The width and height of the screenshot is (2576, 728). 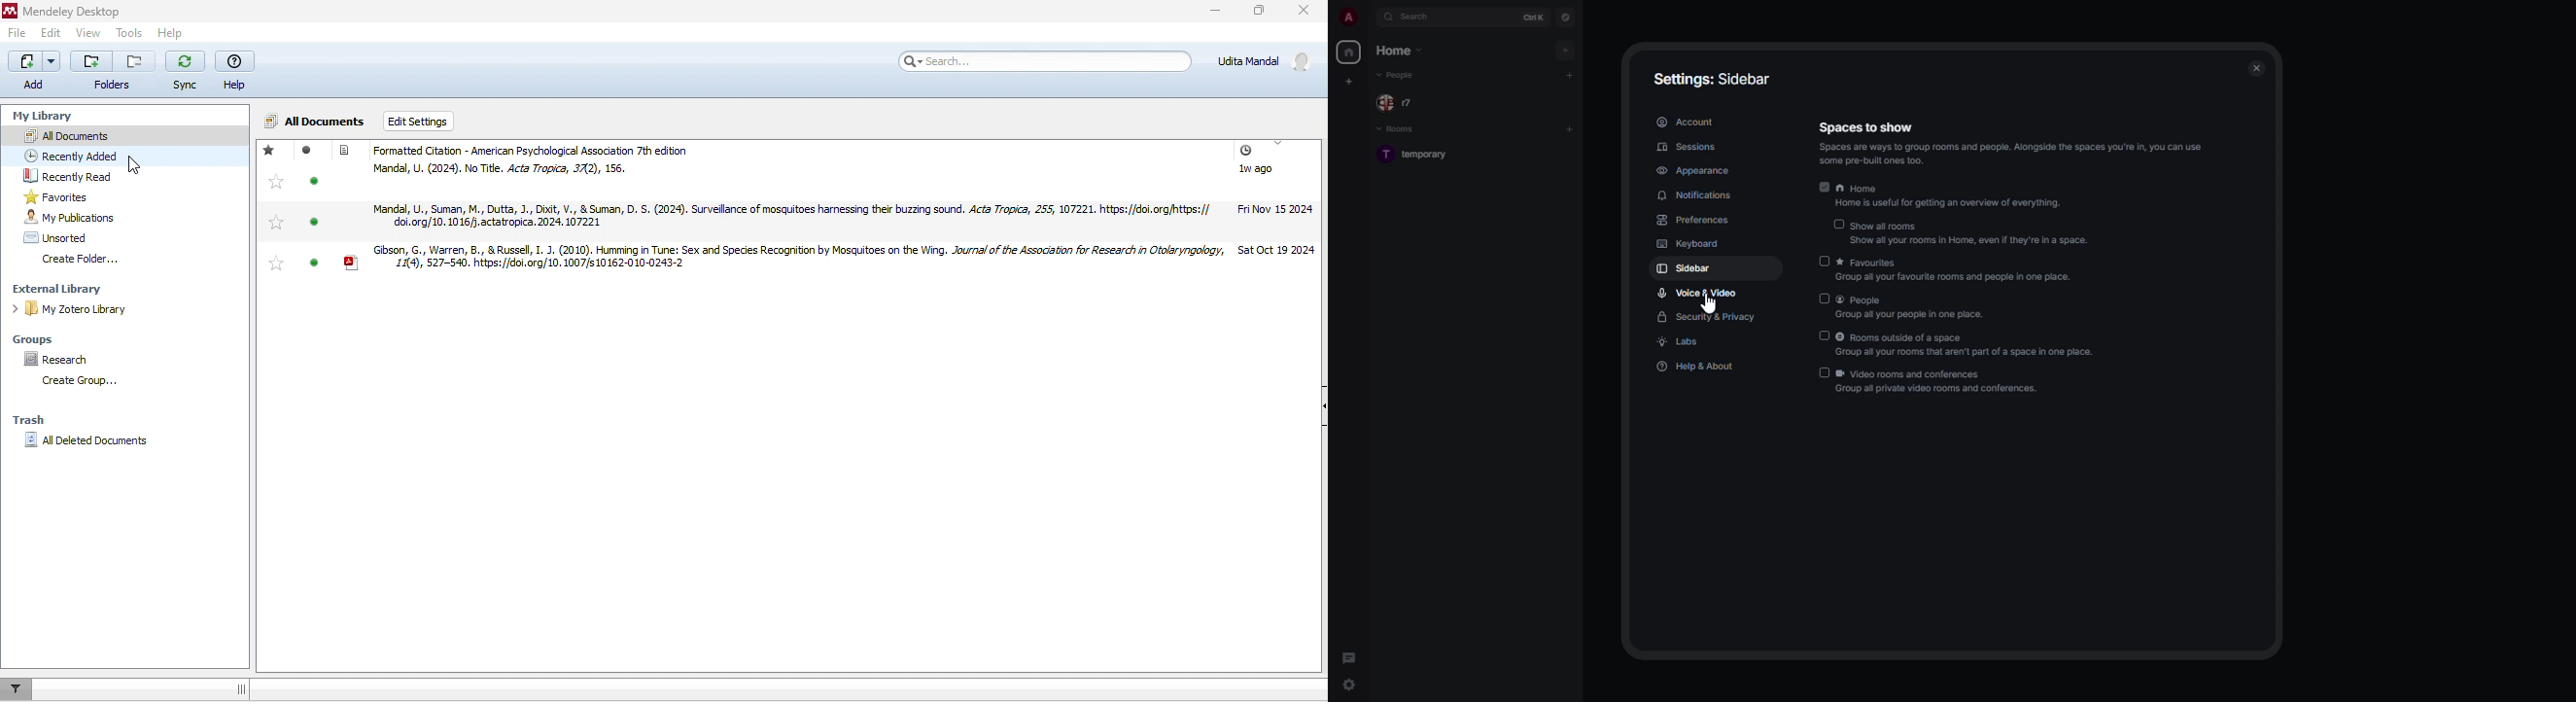 What do you see at coordinates (1696, 367) in the screenshot?
I see `help & about` at bounding box center [1696, 367].